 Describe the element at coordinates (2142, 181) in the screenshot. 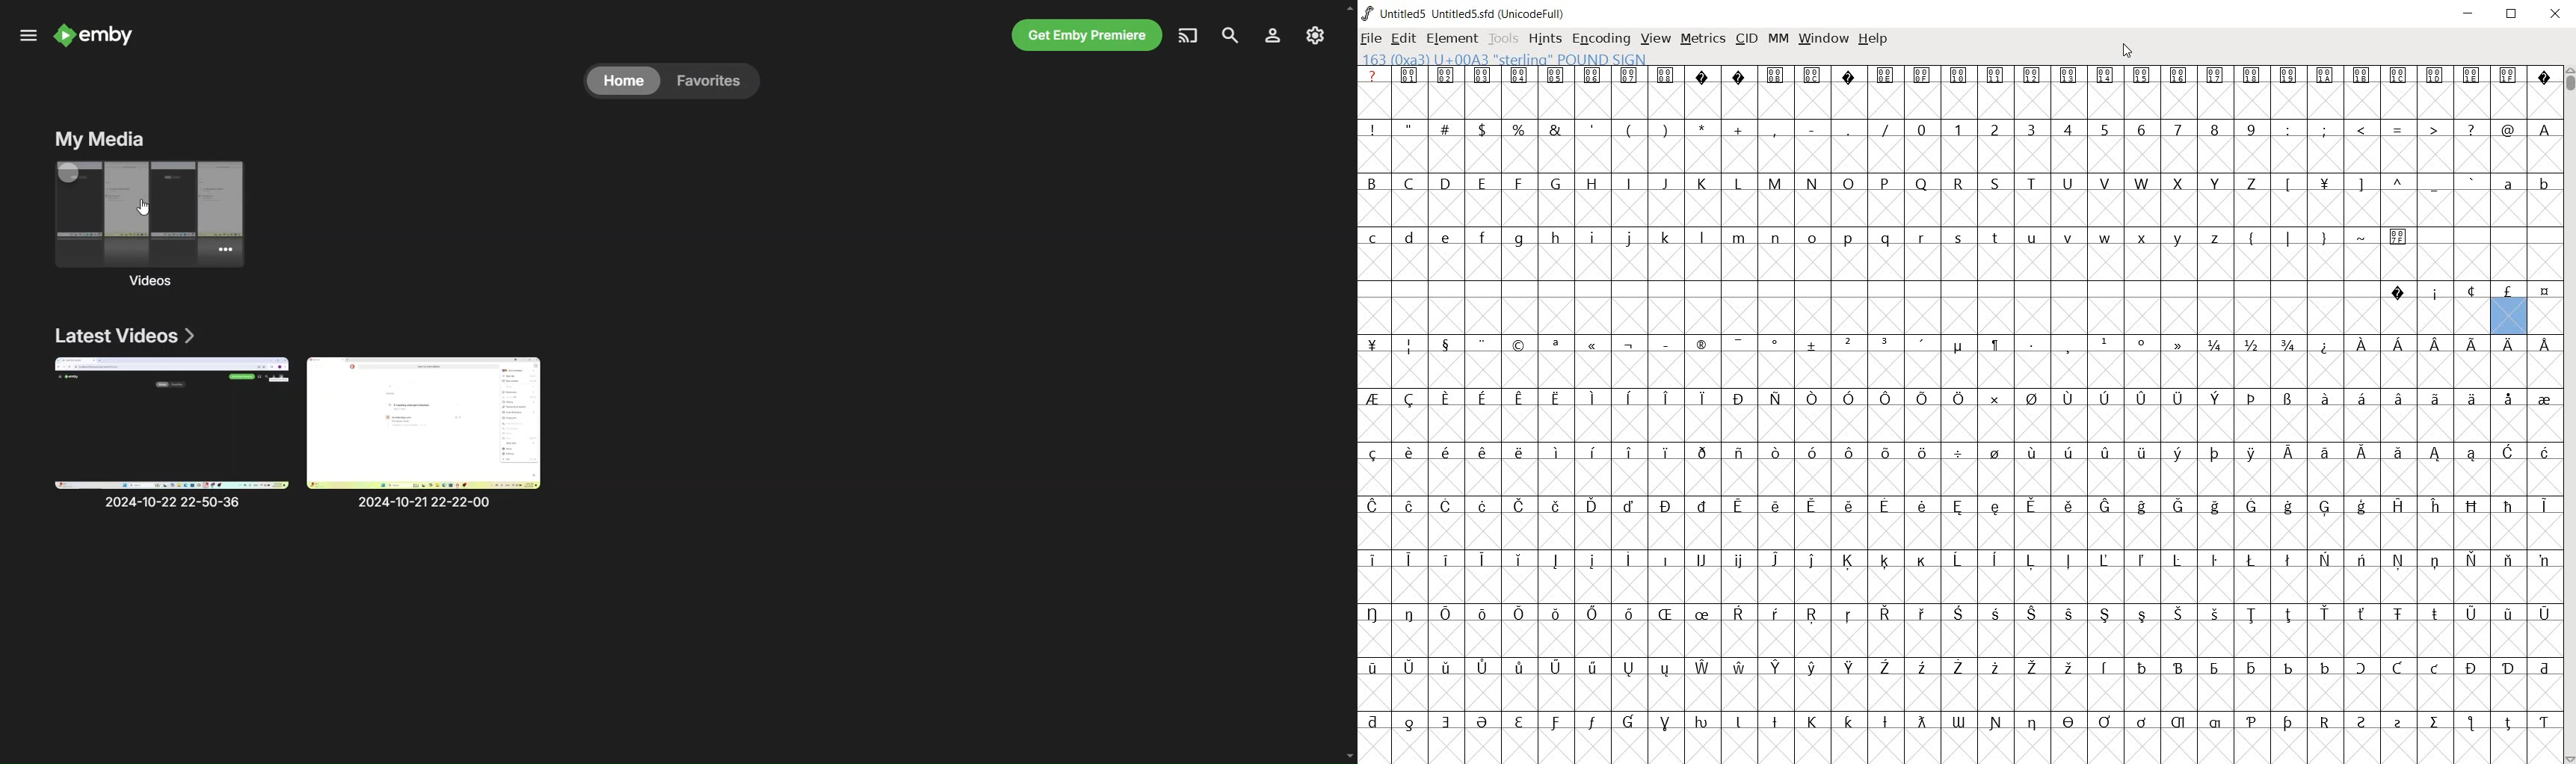

I see `W` at that location.